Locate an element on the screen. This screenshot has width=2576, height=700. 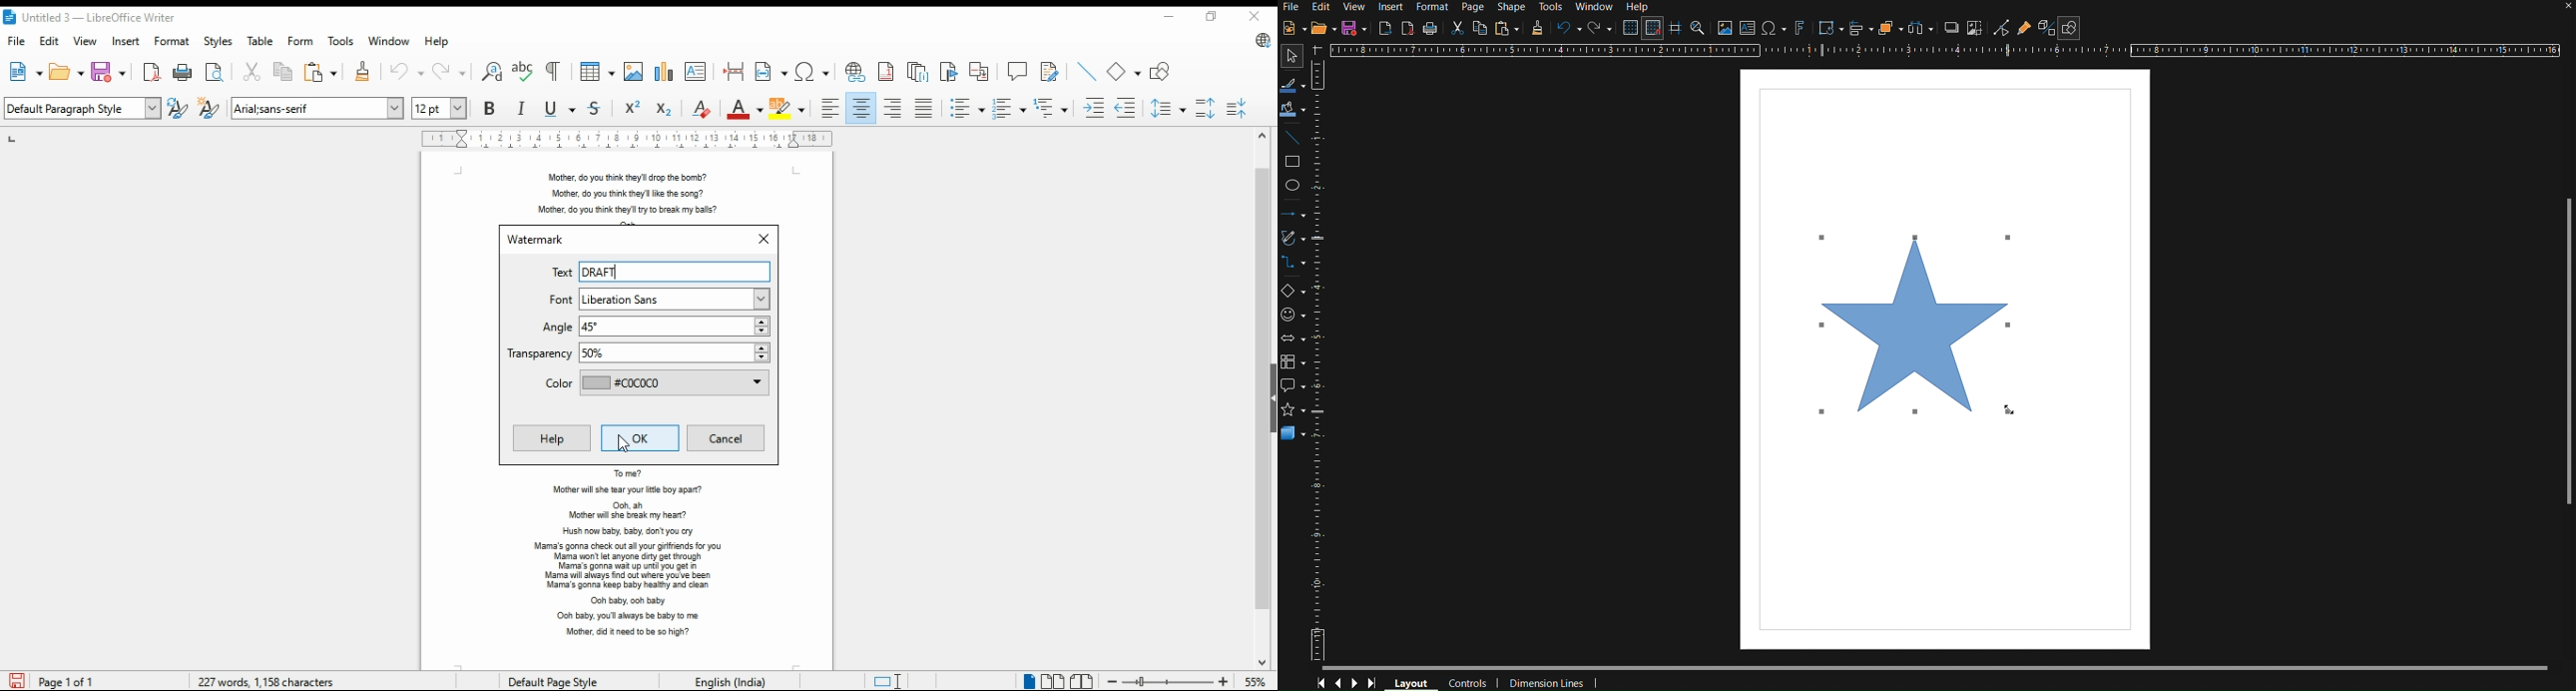
insert page break is located at coordinates (736, 72).